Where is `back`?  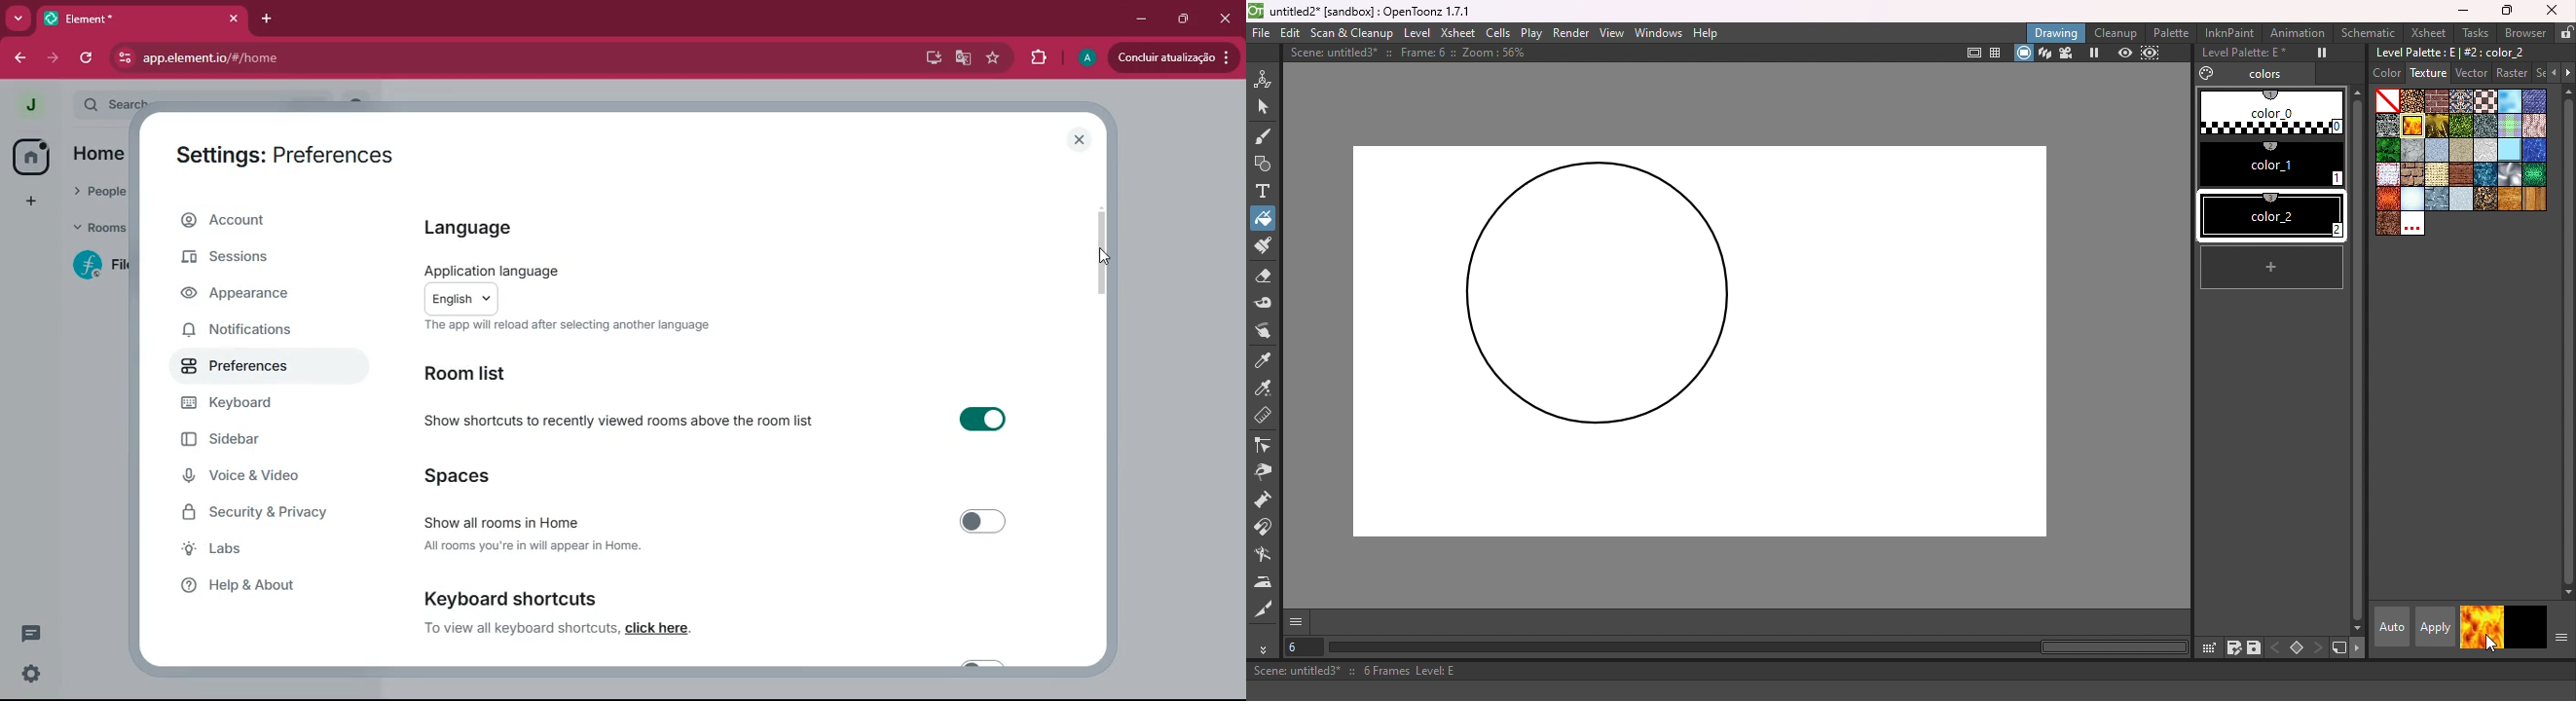
back is located at coordinates (19, 58).